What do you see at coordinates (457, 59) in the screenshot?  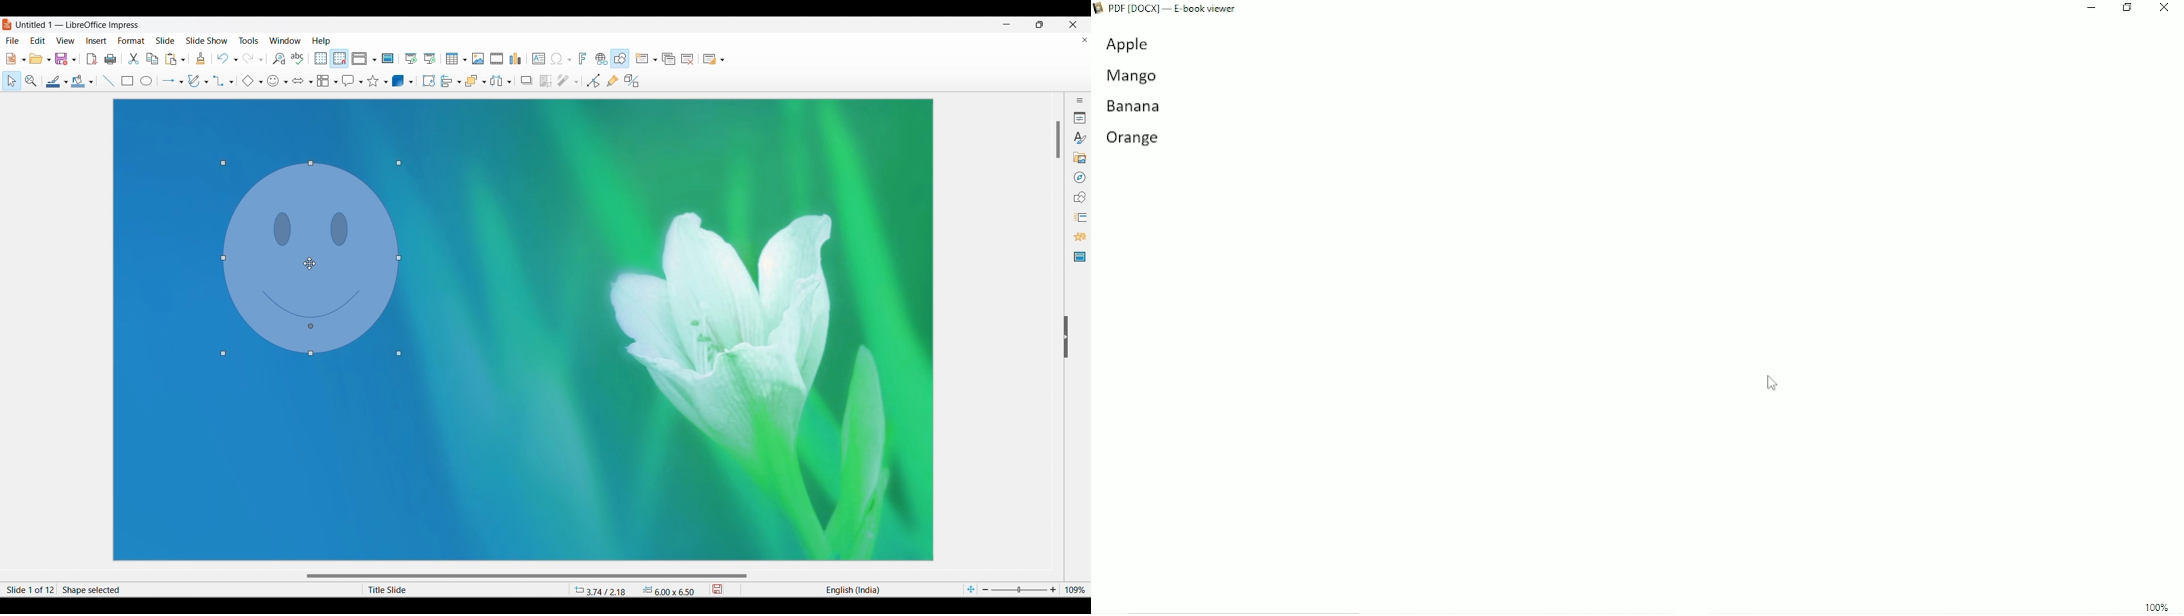 I see `Insert tabel` at bounding box center [457, 59].